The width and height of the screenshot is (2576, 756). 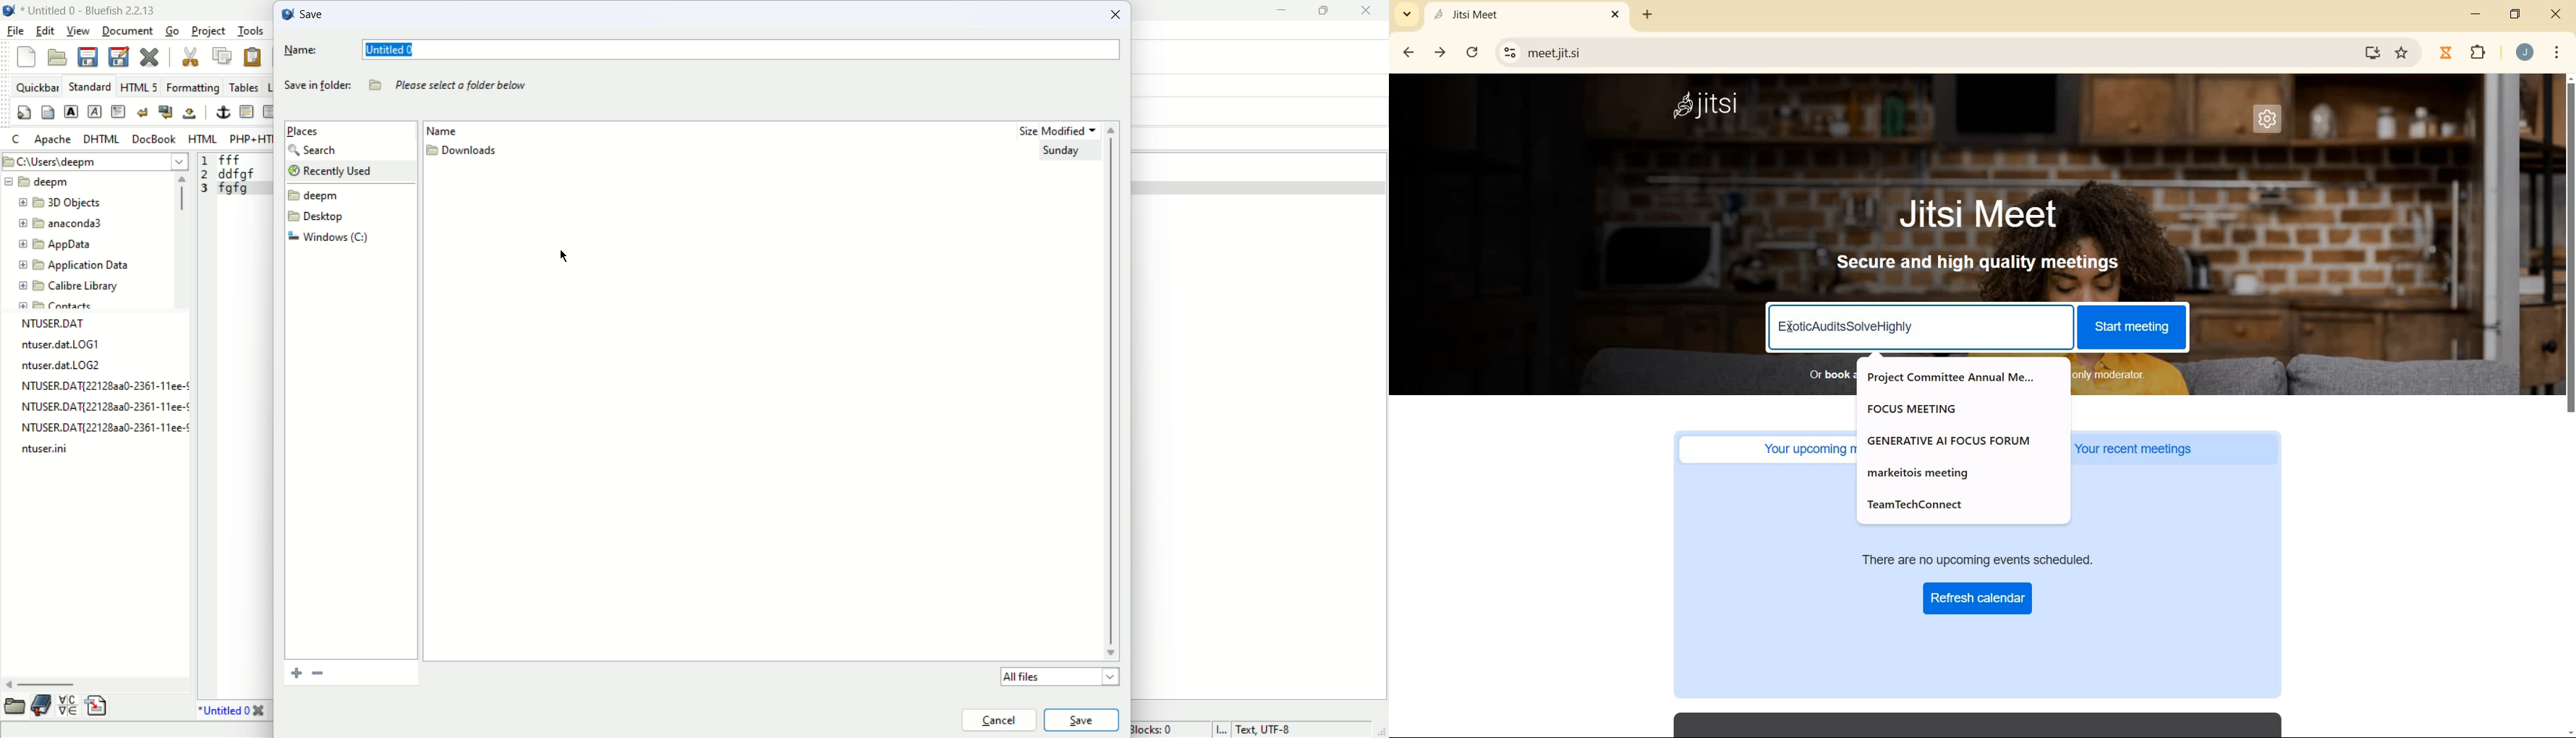 What do you see at coordinates (2131, 325) in the screenshot?
I see `start meeting` at bounding box center [2131, 325].